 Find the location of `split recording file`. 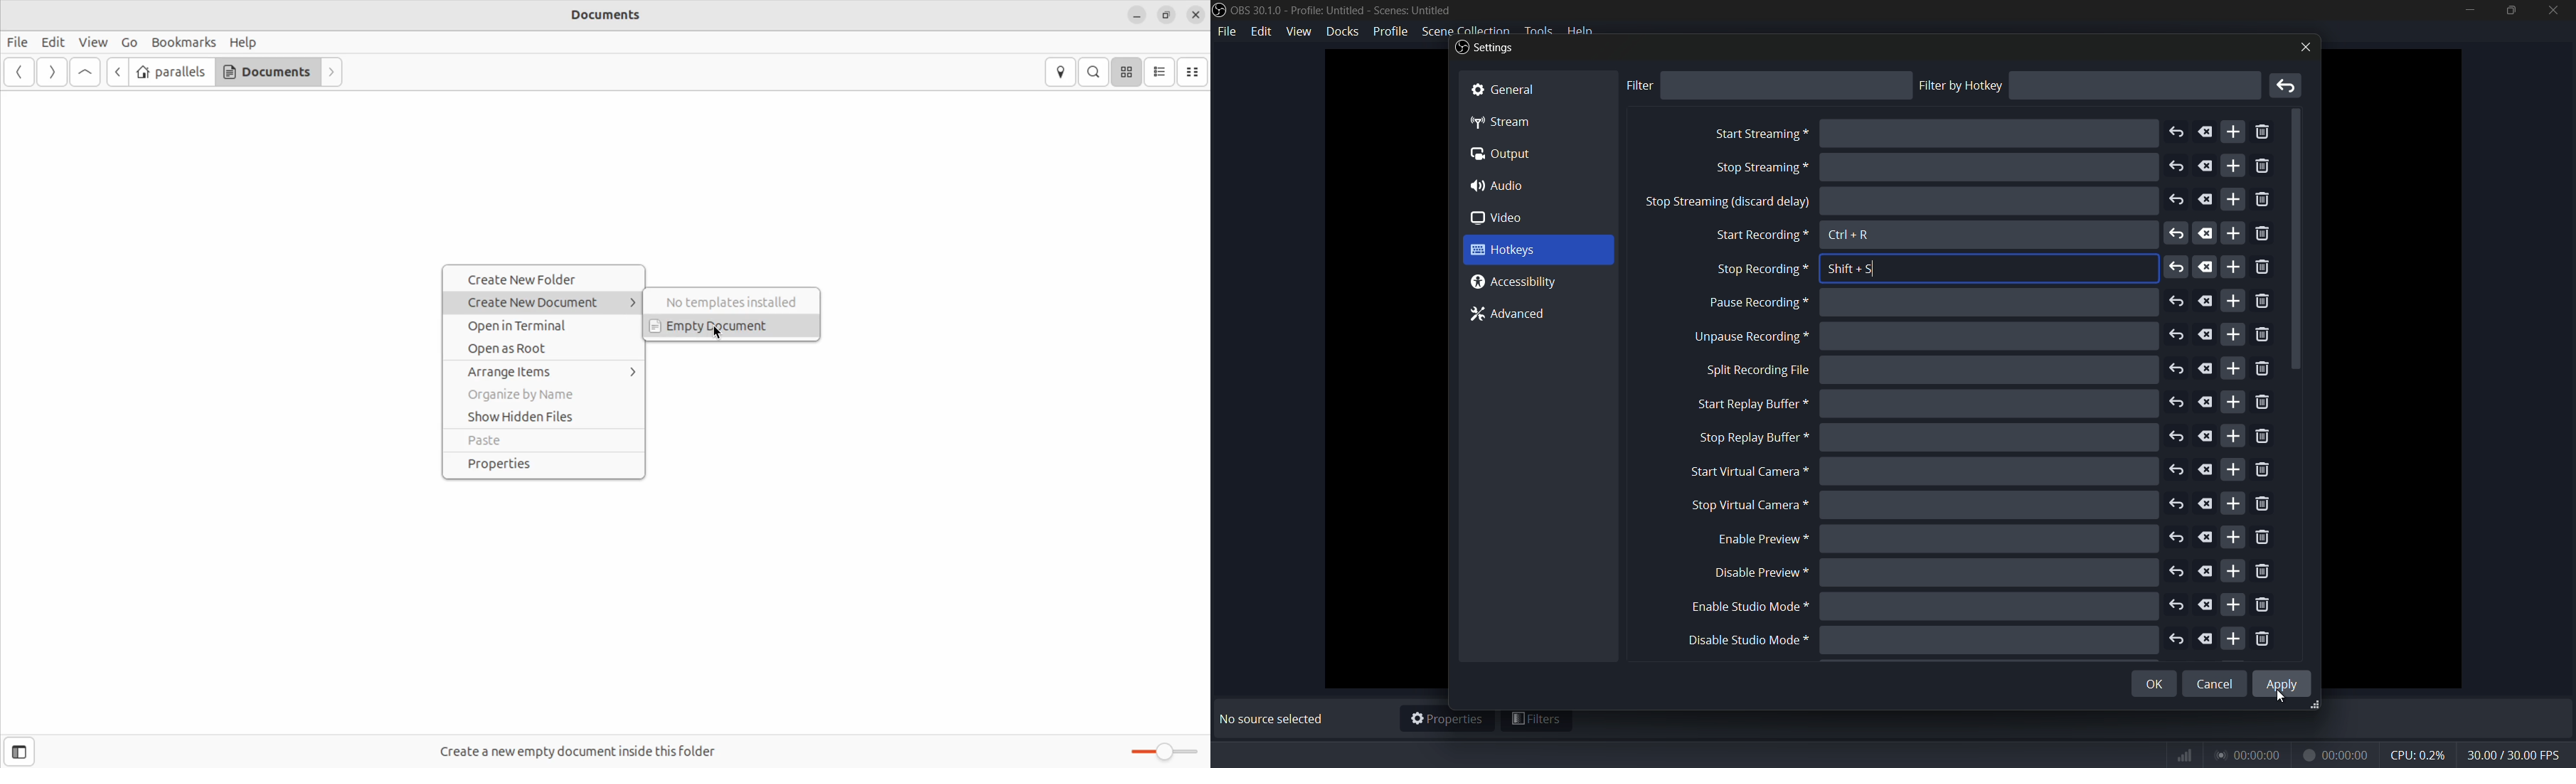

split recording file is located at coordinates (1757, 370).